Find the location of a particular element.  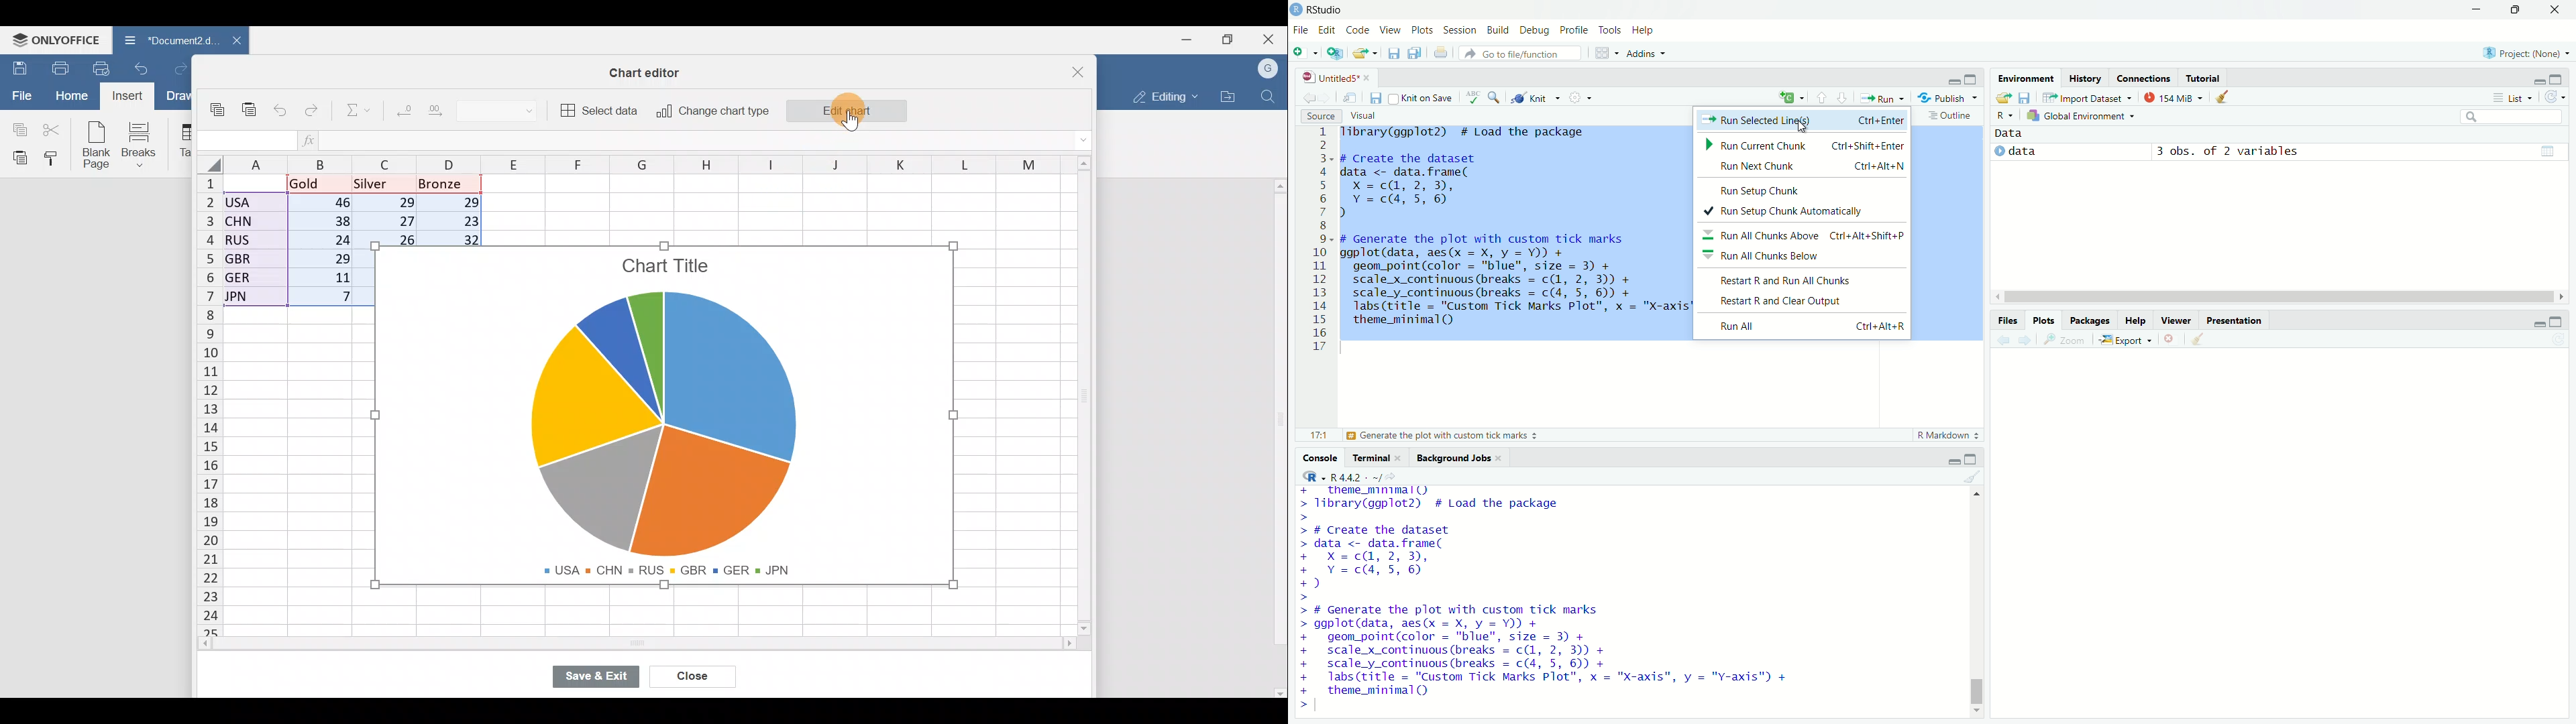

Chart editor is located at coordinates (651, 72).